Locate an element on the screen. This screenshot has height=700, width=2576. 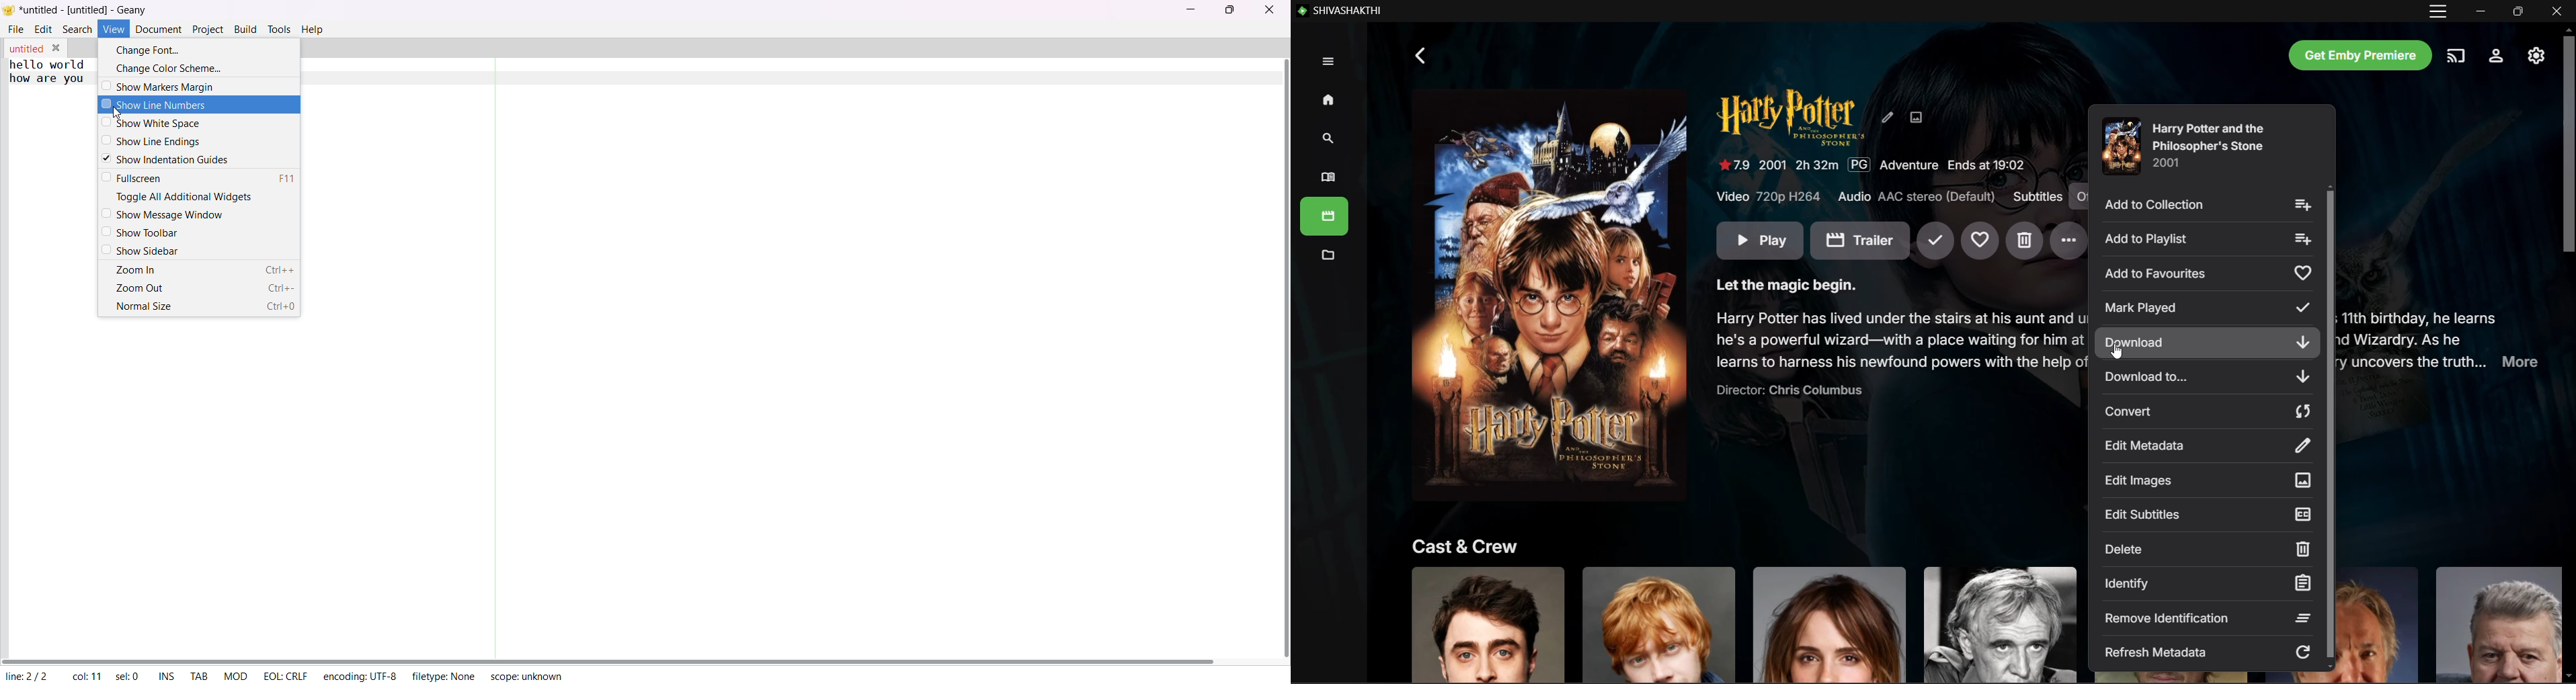
Metadata Manager is located at coordinates (1326, 257).